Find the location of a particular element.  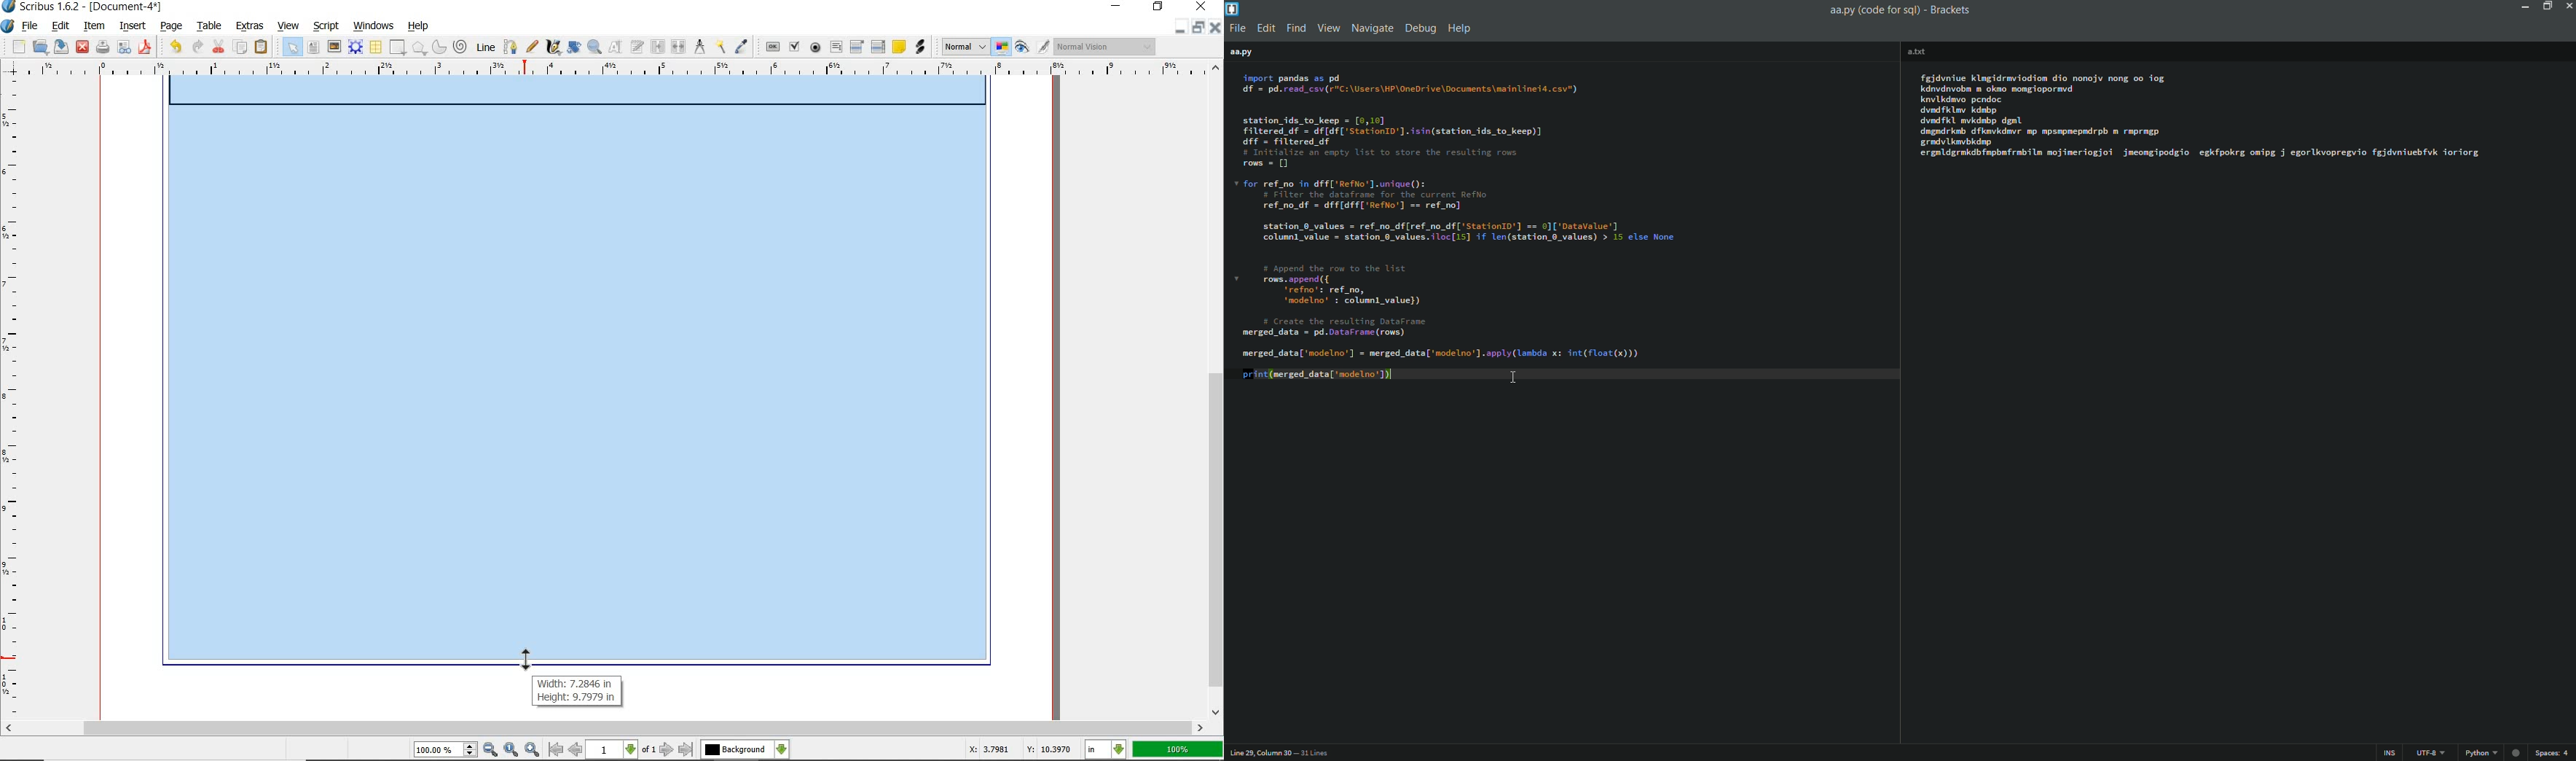

system icon is located at coordinates (8, 26).